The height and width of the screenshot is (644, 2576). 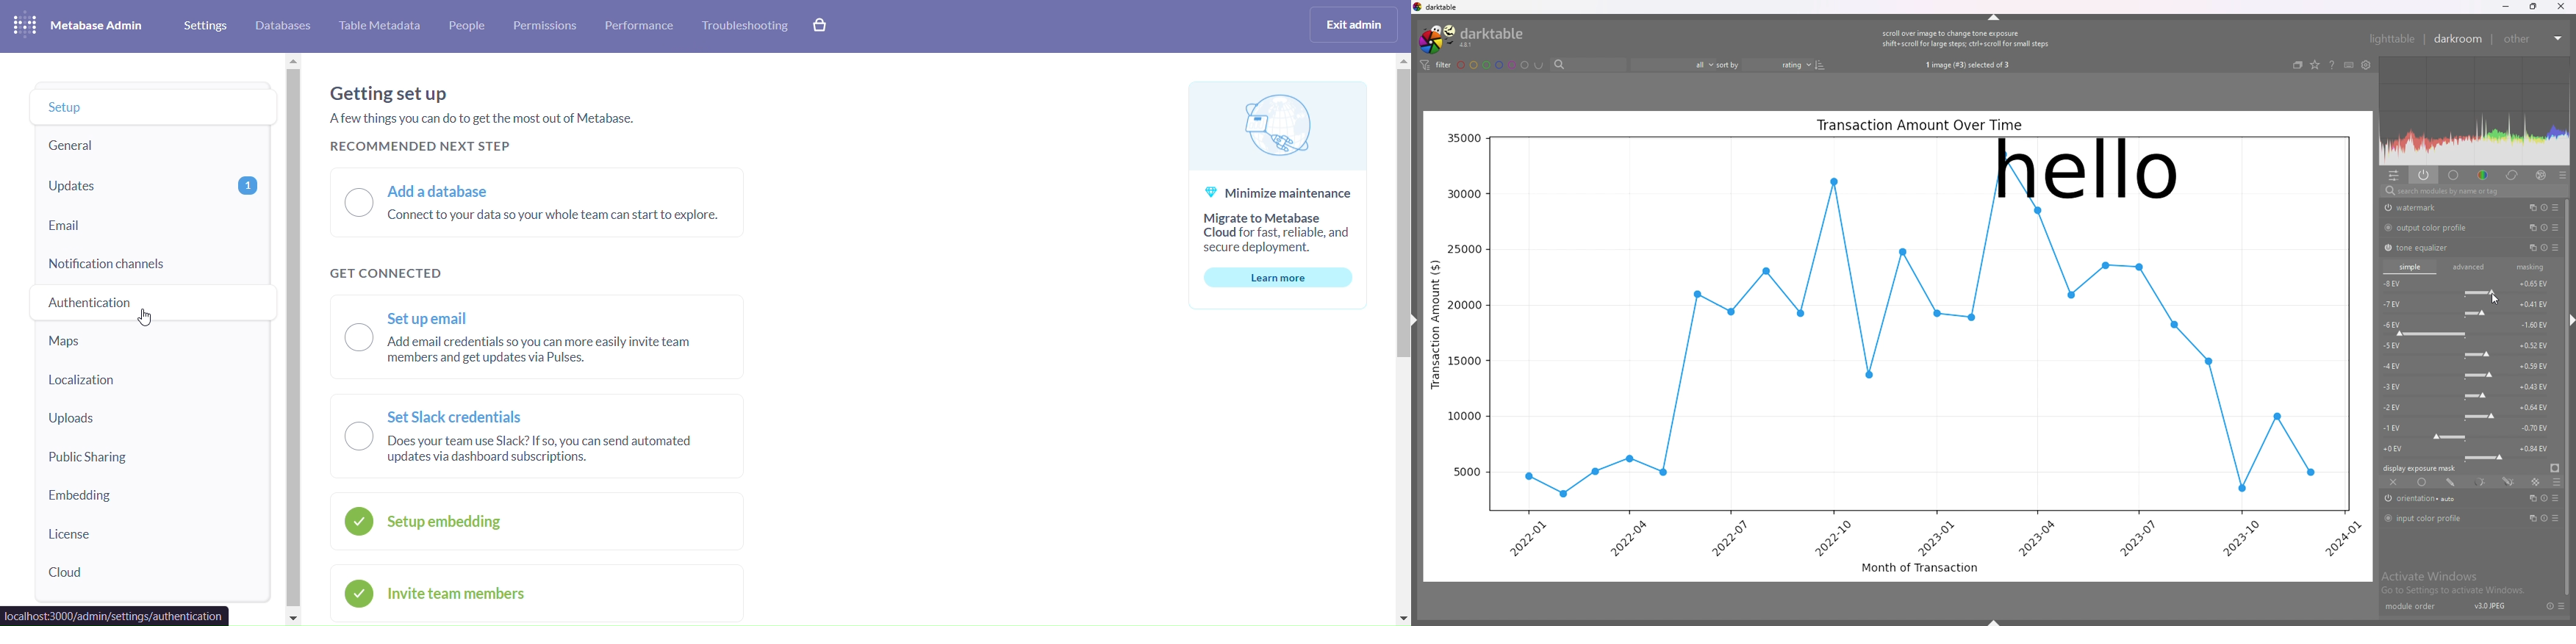 I want to click on sort order, so click(x=1778, y=64).